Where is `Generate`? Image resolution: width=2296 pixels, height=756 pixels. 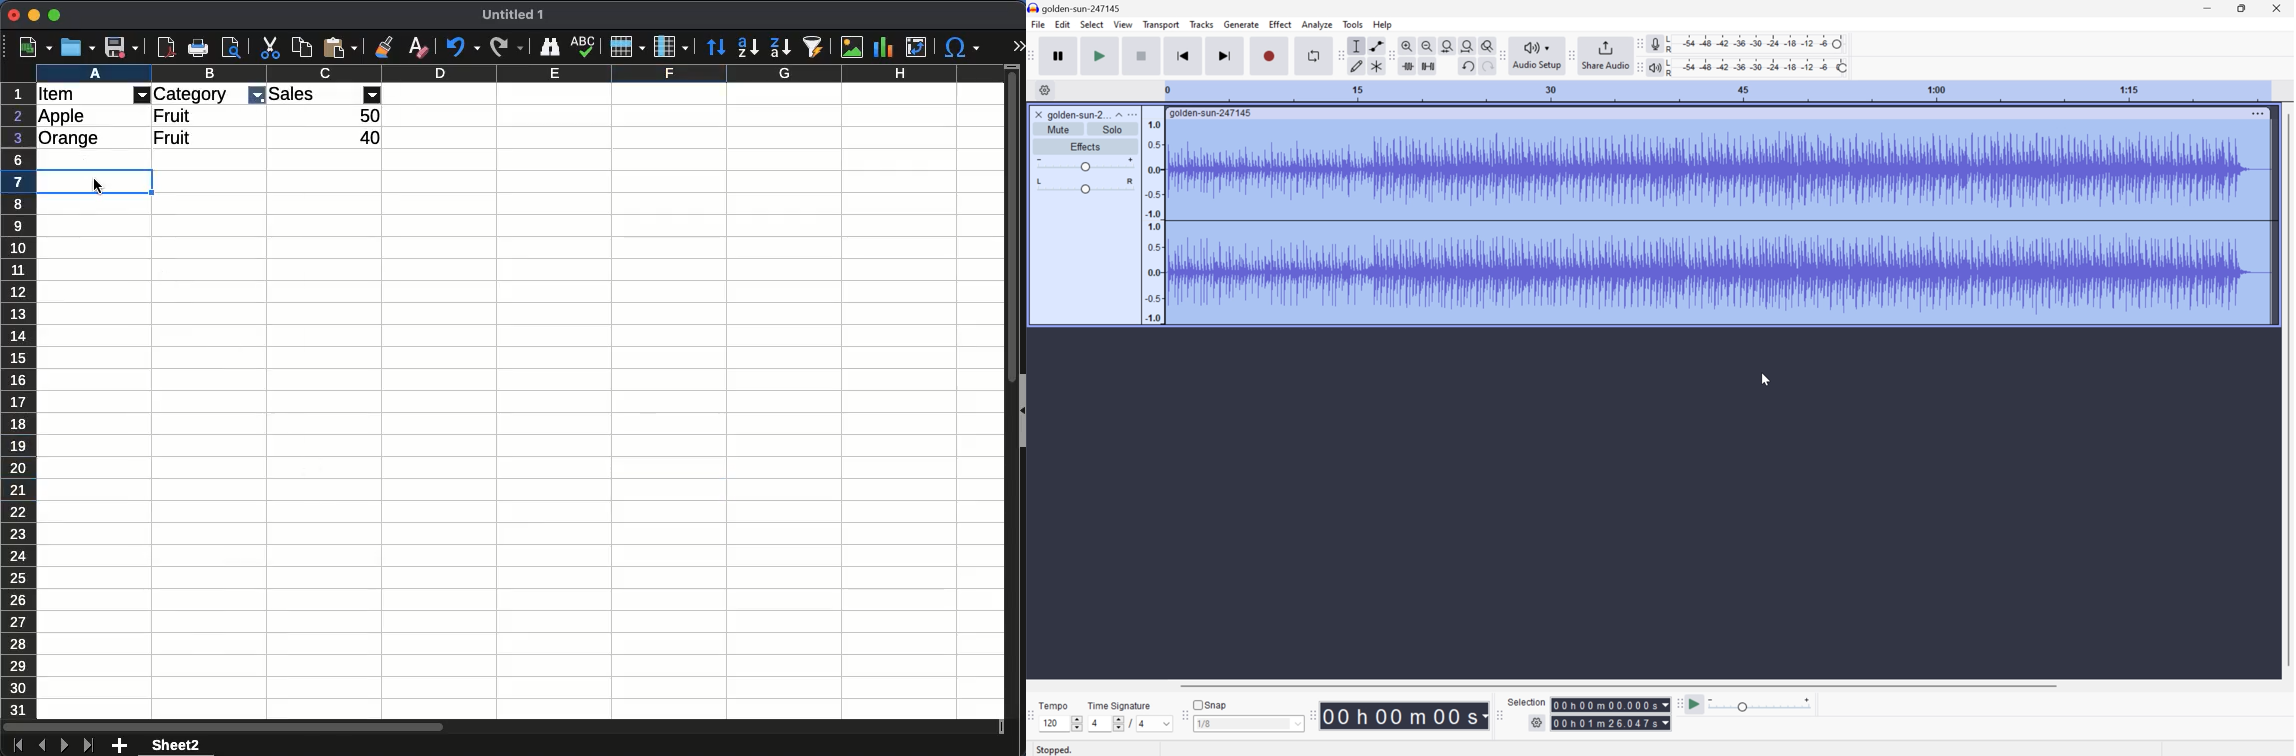
Generate is located at coordinates (1242, 25).